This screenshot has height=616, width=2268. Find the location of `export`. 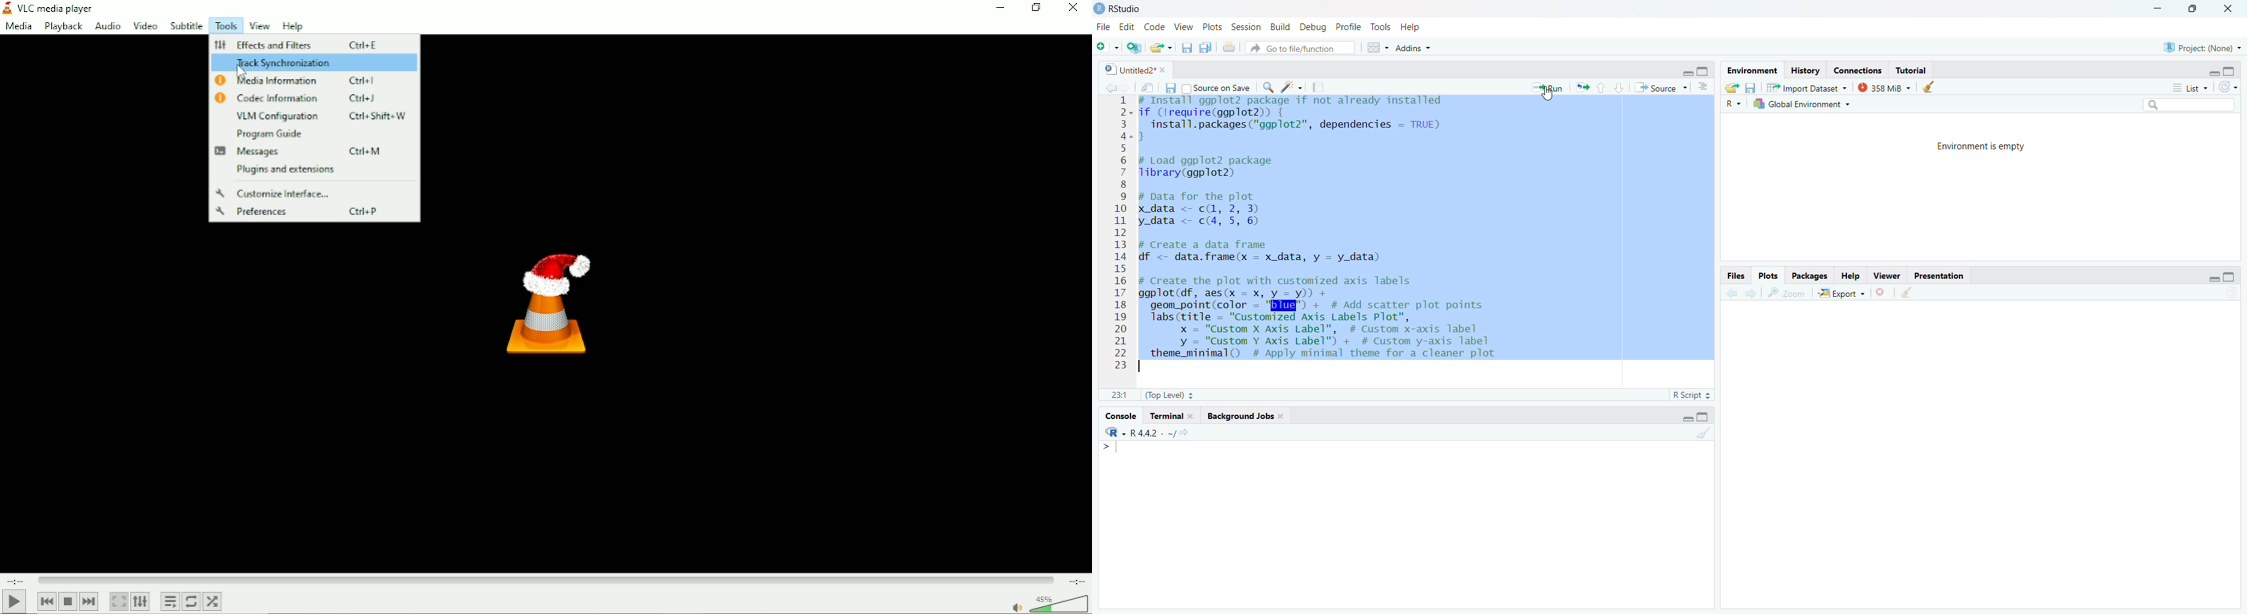

export is located at coordinates (1161, 48).